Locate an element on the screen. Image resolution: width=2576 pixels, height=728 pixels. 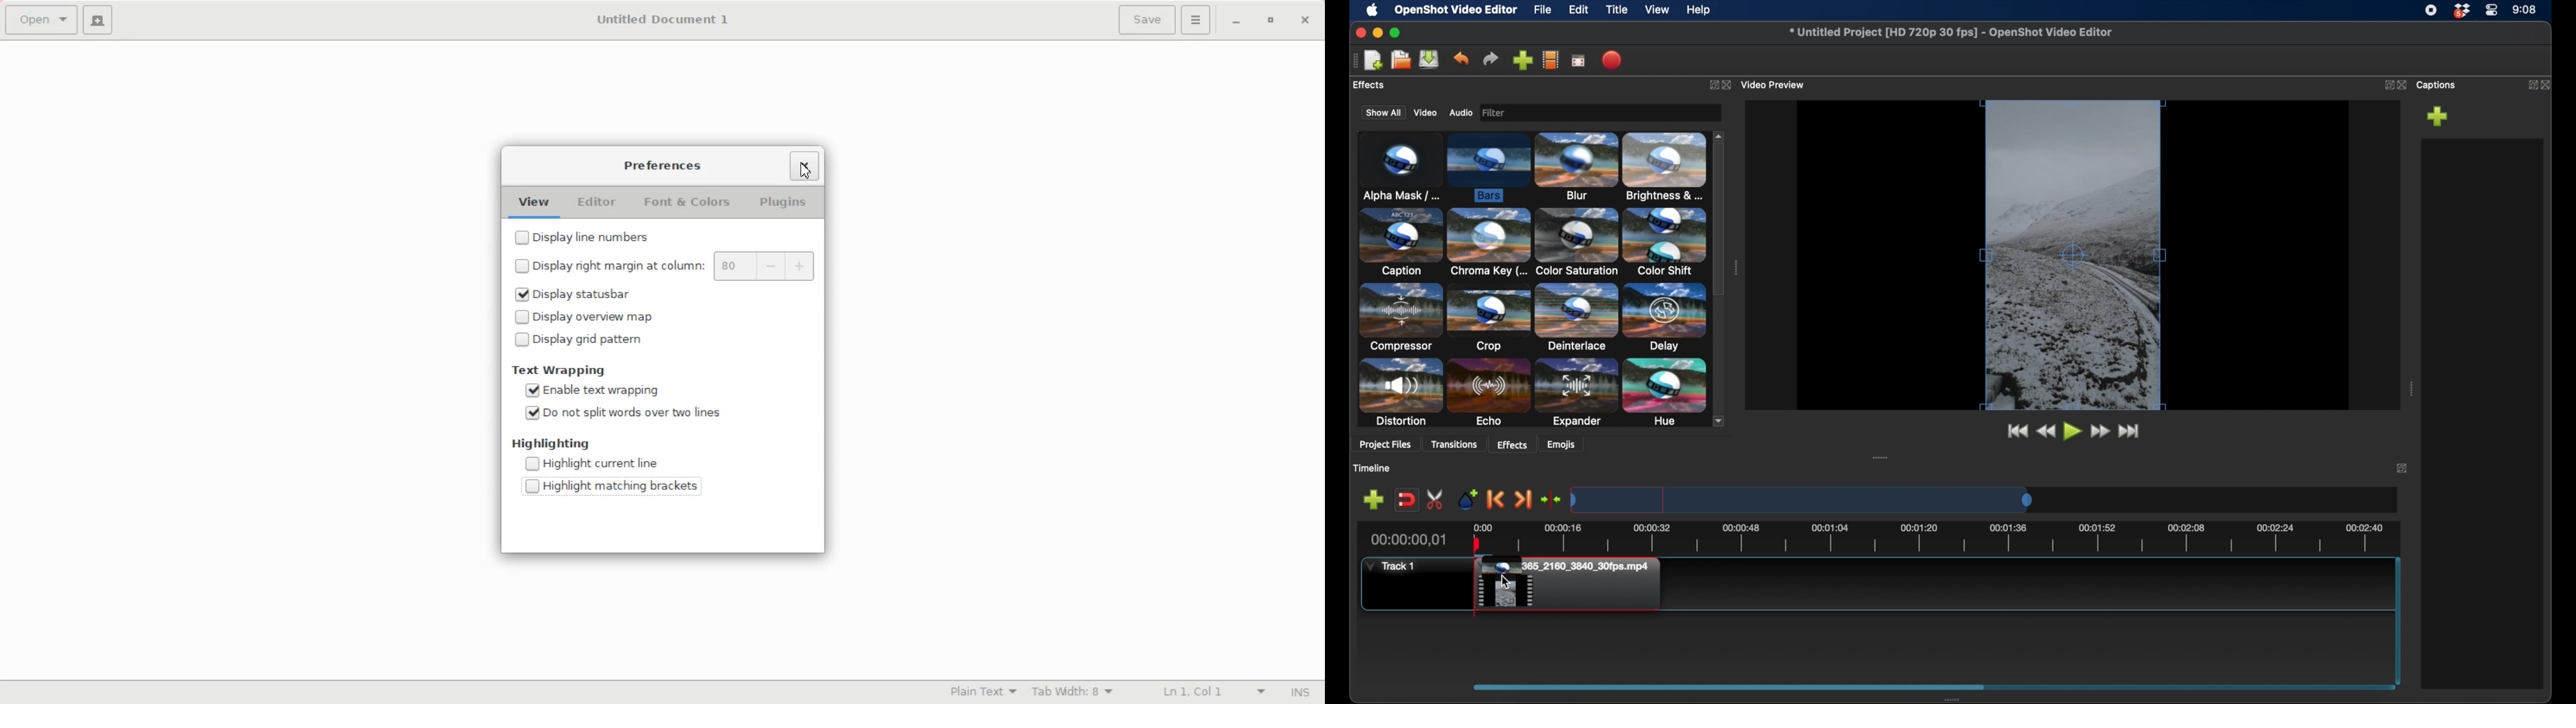
Insert is located at coordinates (1296, 692).